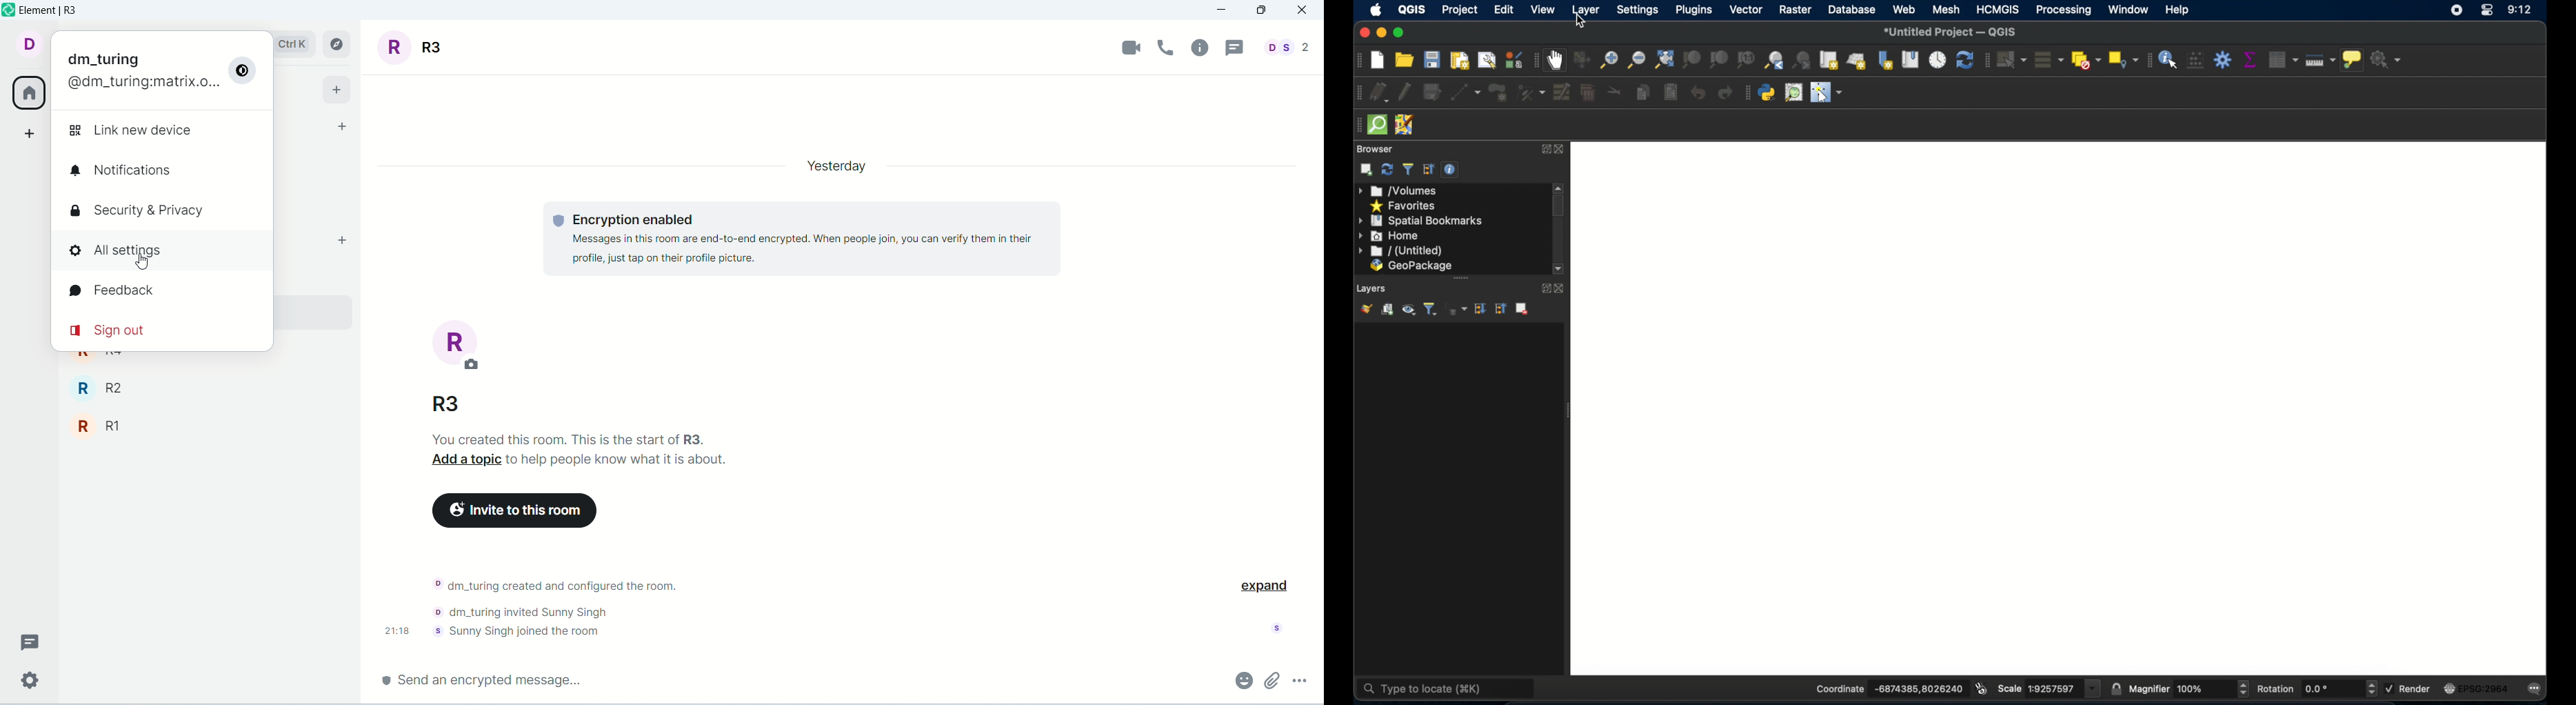 This screenshot has height=728, width=2576. What do you see at coordinates (2050, 59) in the screenshot?
I see `select all features` at bounding box center [2050, 59].